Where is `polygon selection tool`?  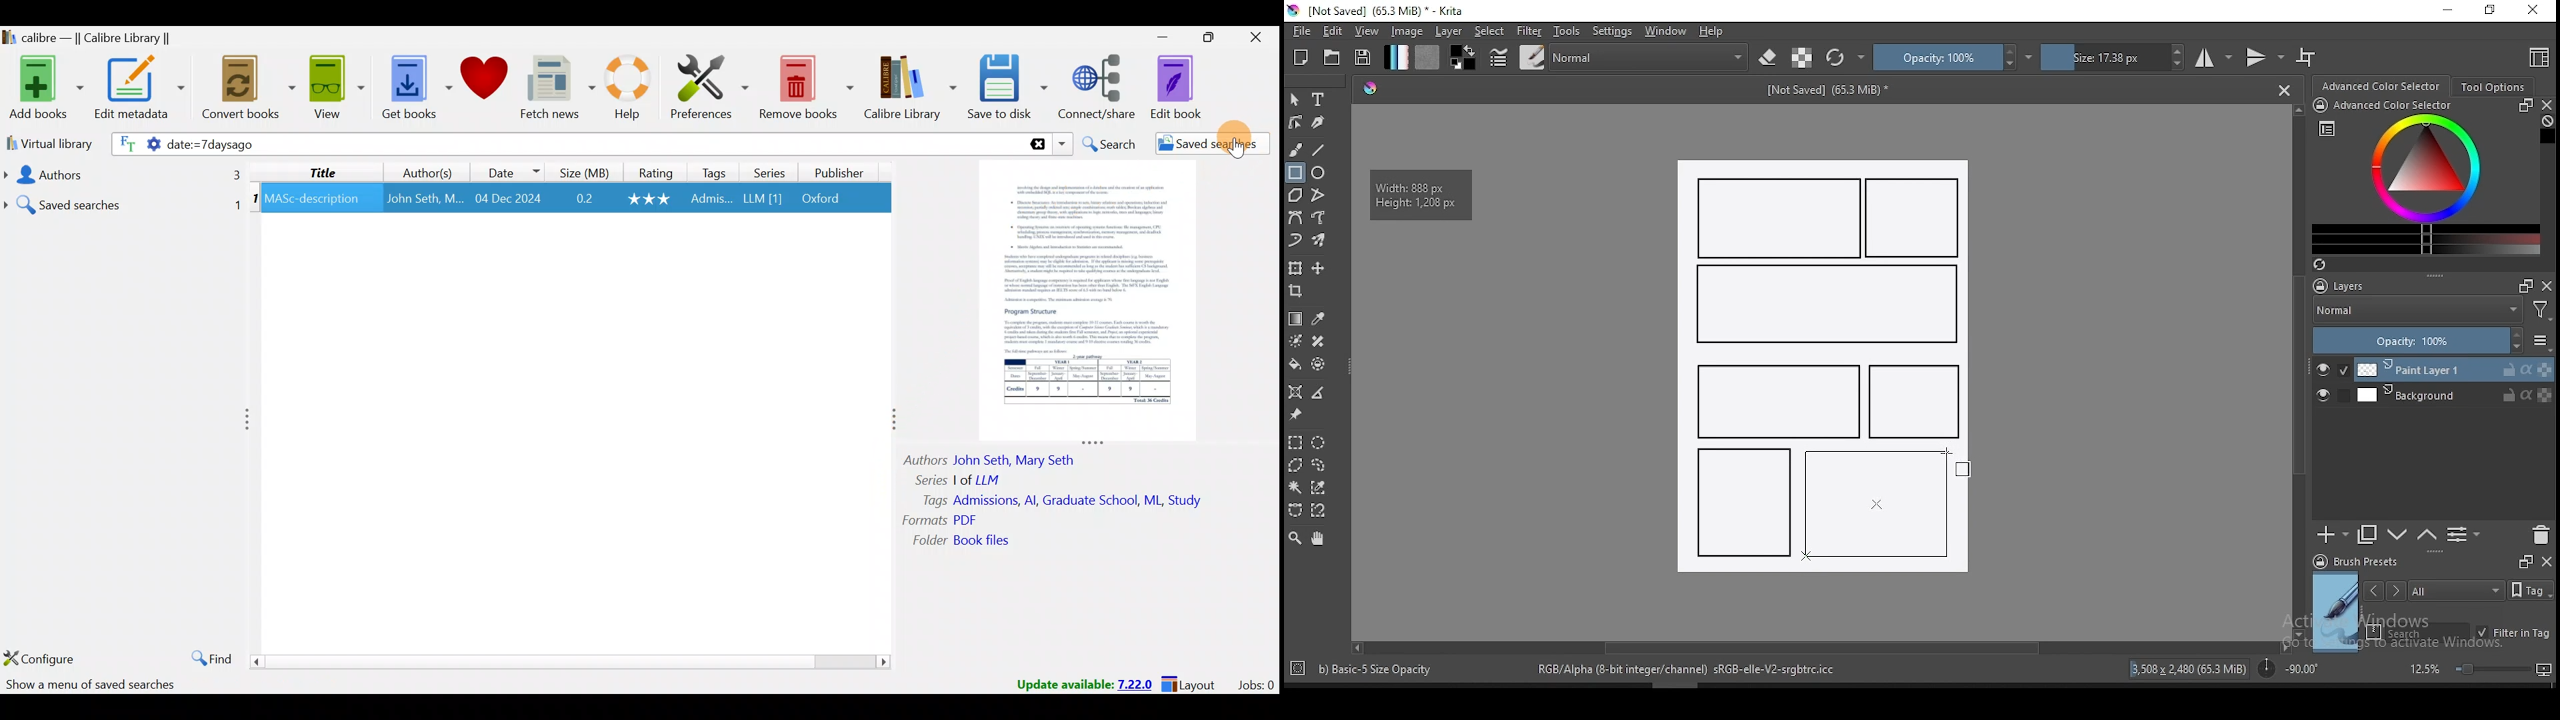
polygon selection tool is located at coordinates (1296, 465).